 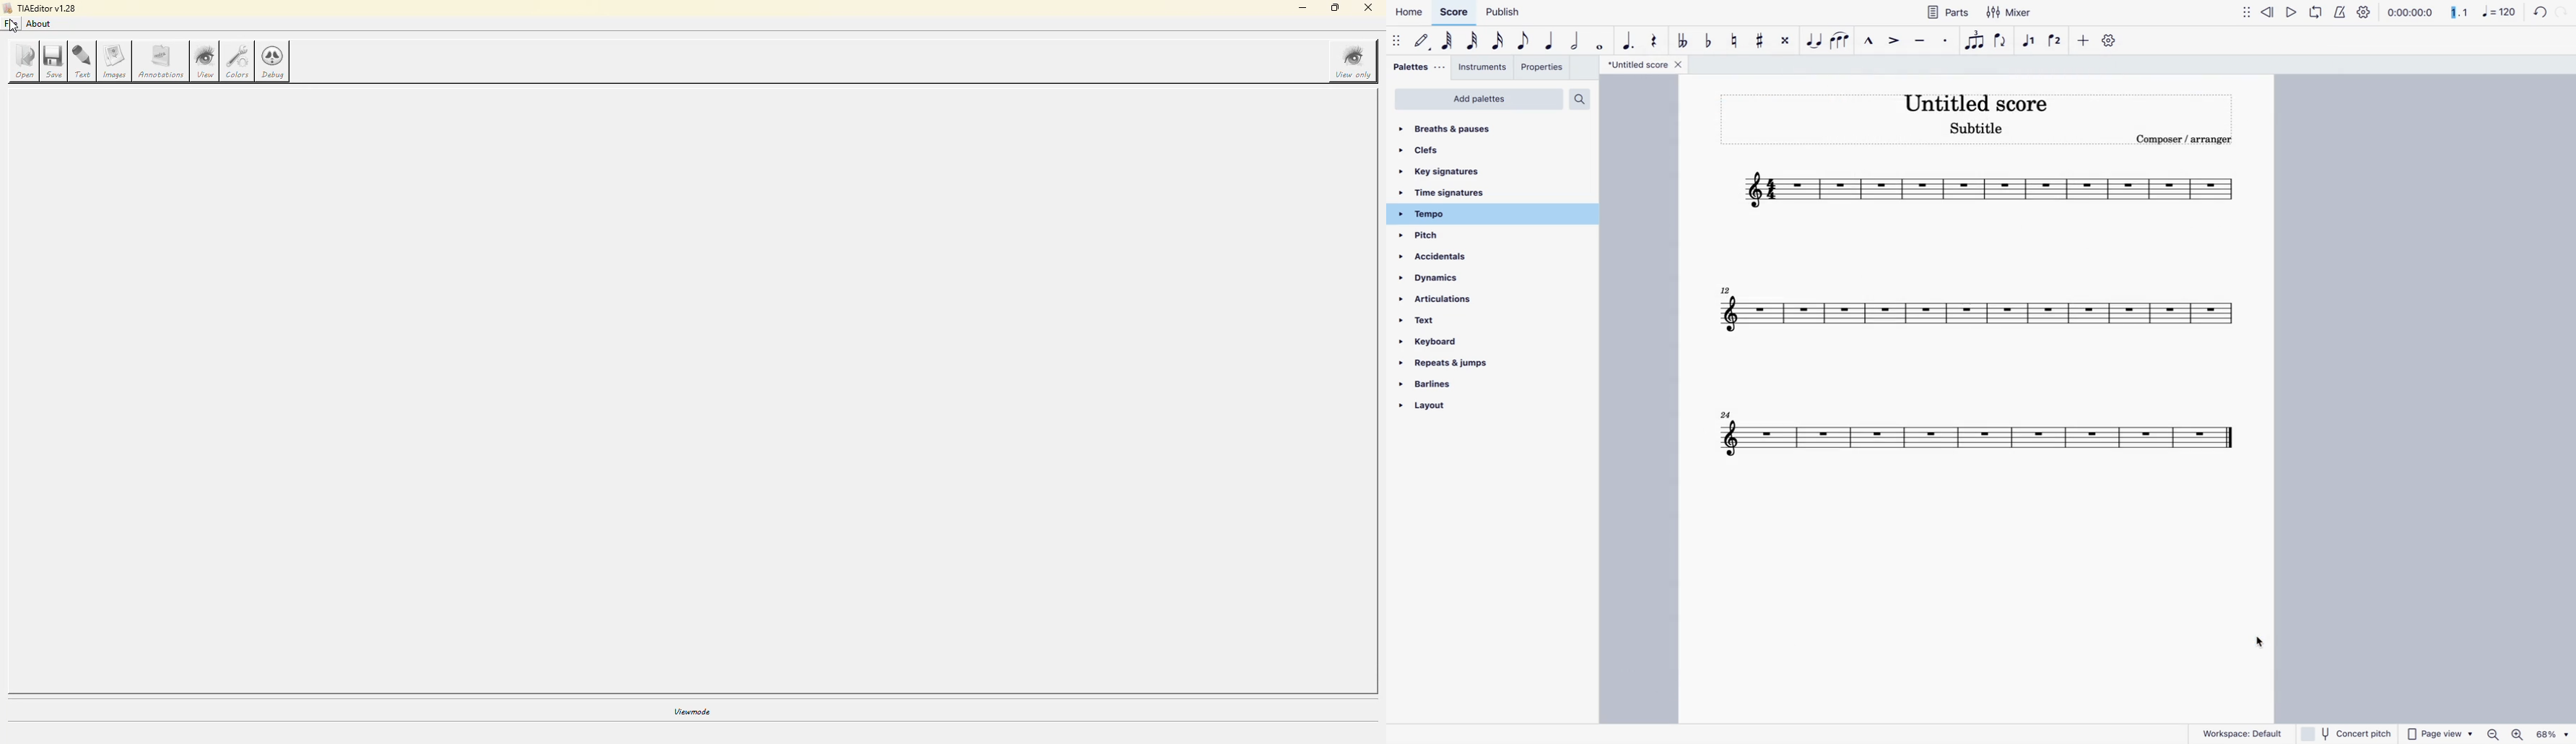 What do you see at coordinates (1711, 43) in the screenshot?
I see `toggle flat` at bounding box center [1711, 43].